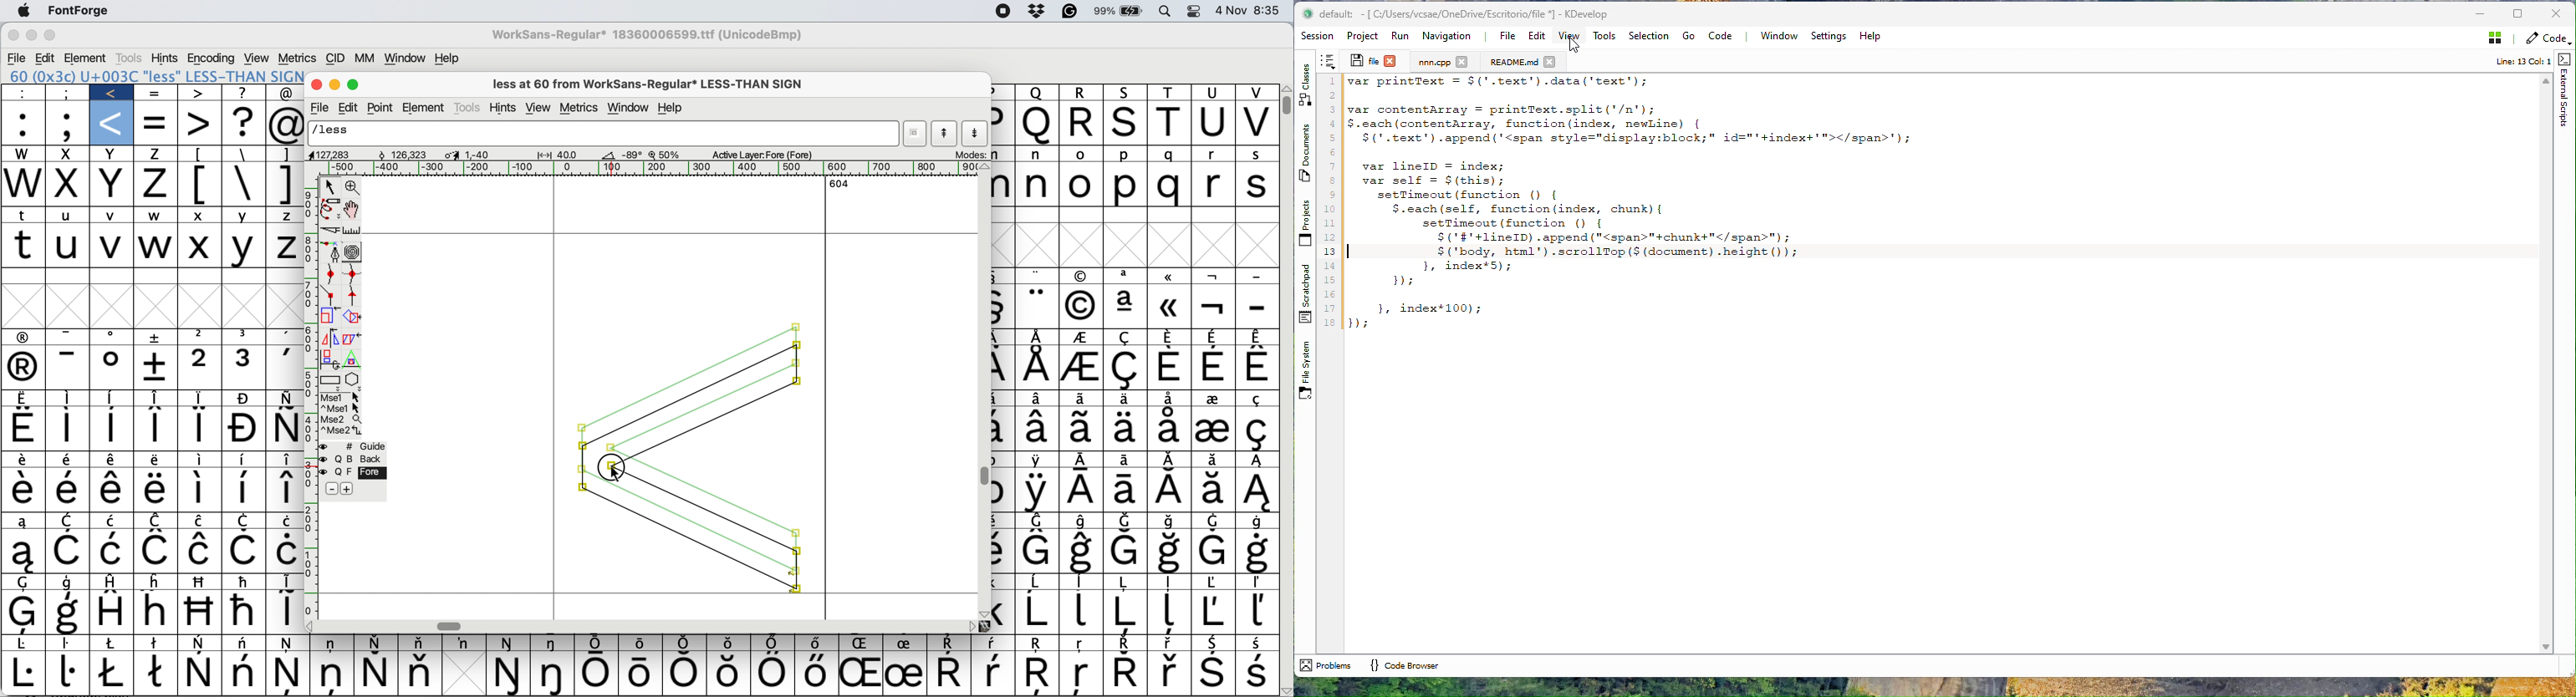 The image size is (2576, 700). What do you see at coordinates (361, 445) in the screenshot?
I see `guide` at bounding box center [361, 445].